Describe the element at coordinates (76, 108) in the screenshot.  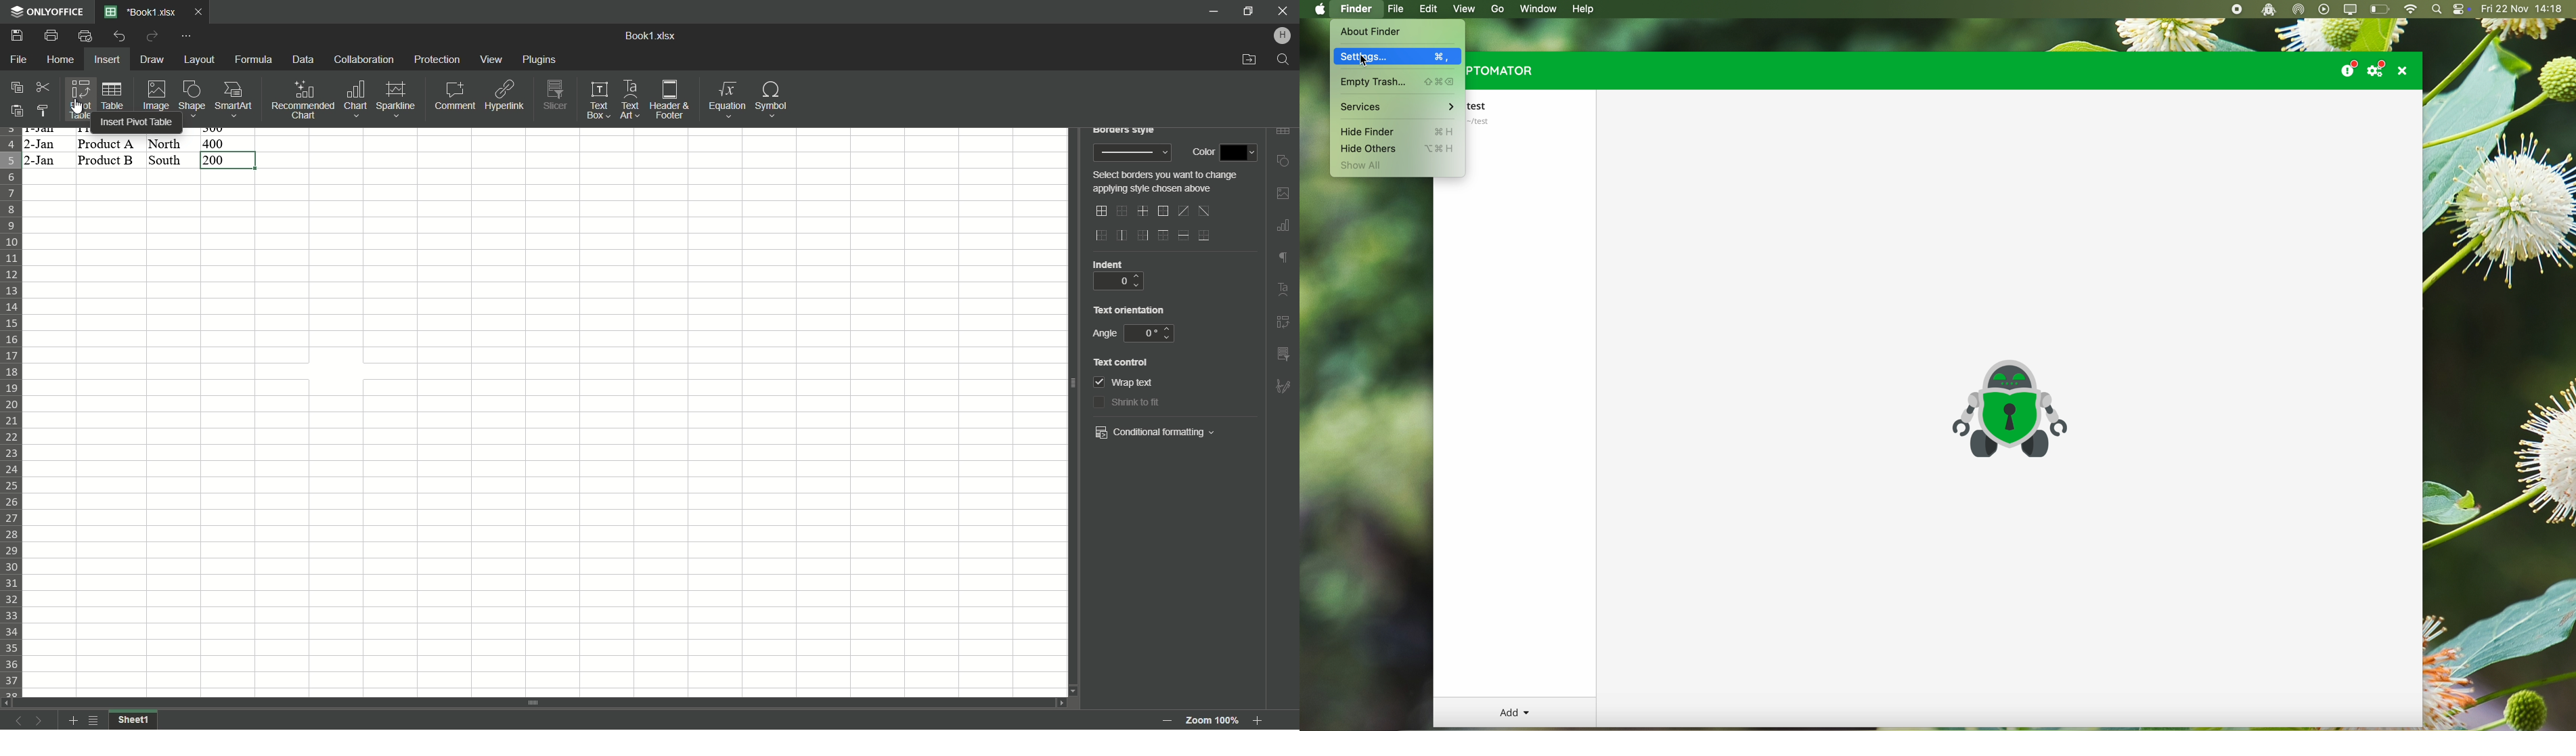
I see `cursor` at that location.